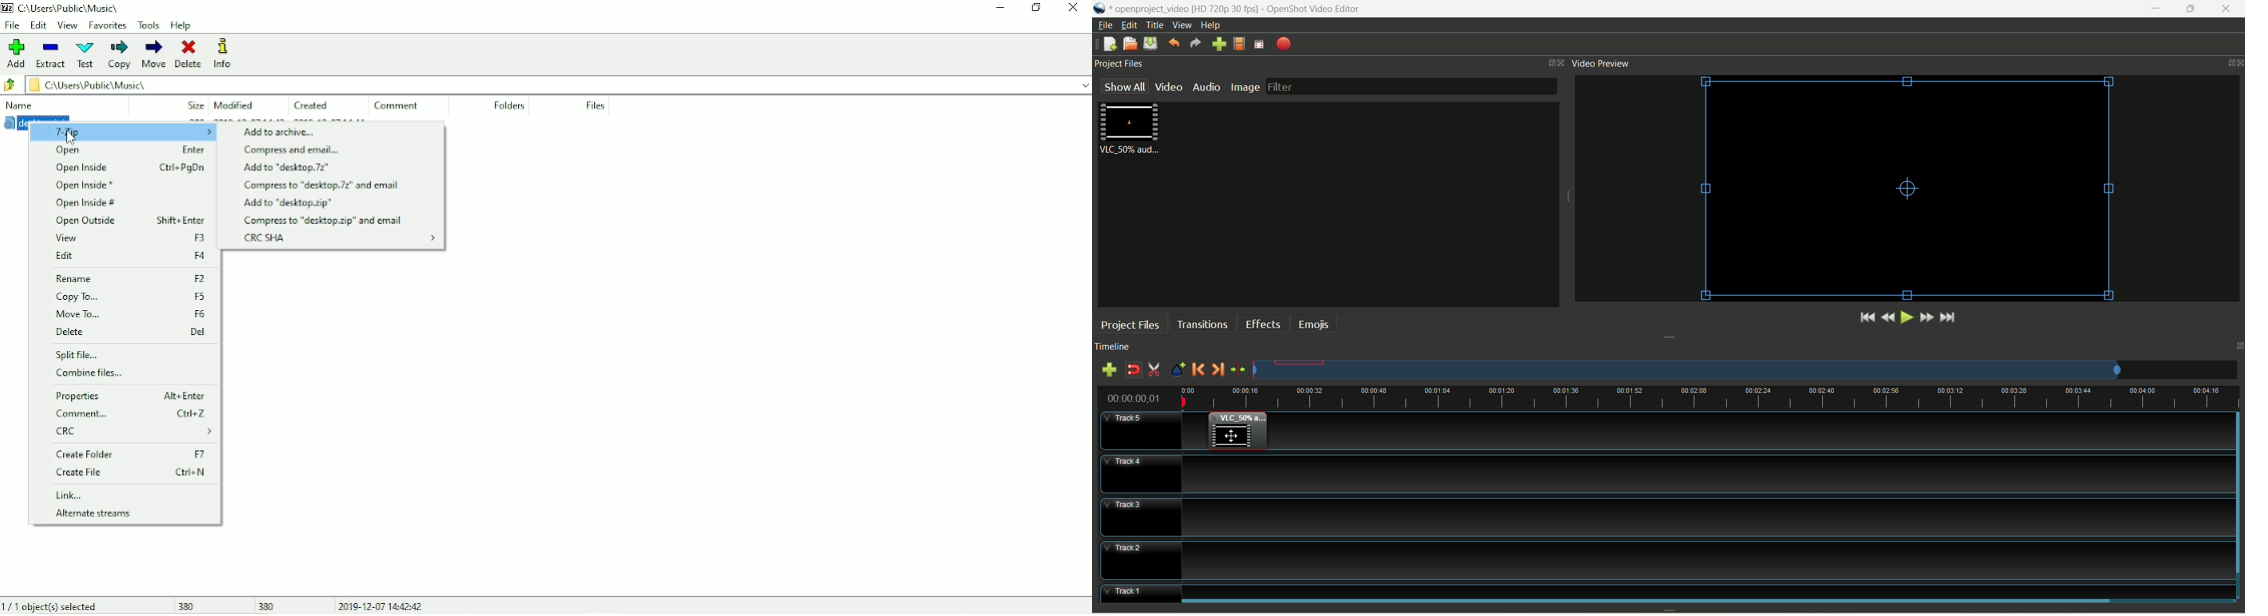  What do you see at coordinates (1169, 88) in the screenshot?
I see `video` at bounding box center [1169, 88].